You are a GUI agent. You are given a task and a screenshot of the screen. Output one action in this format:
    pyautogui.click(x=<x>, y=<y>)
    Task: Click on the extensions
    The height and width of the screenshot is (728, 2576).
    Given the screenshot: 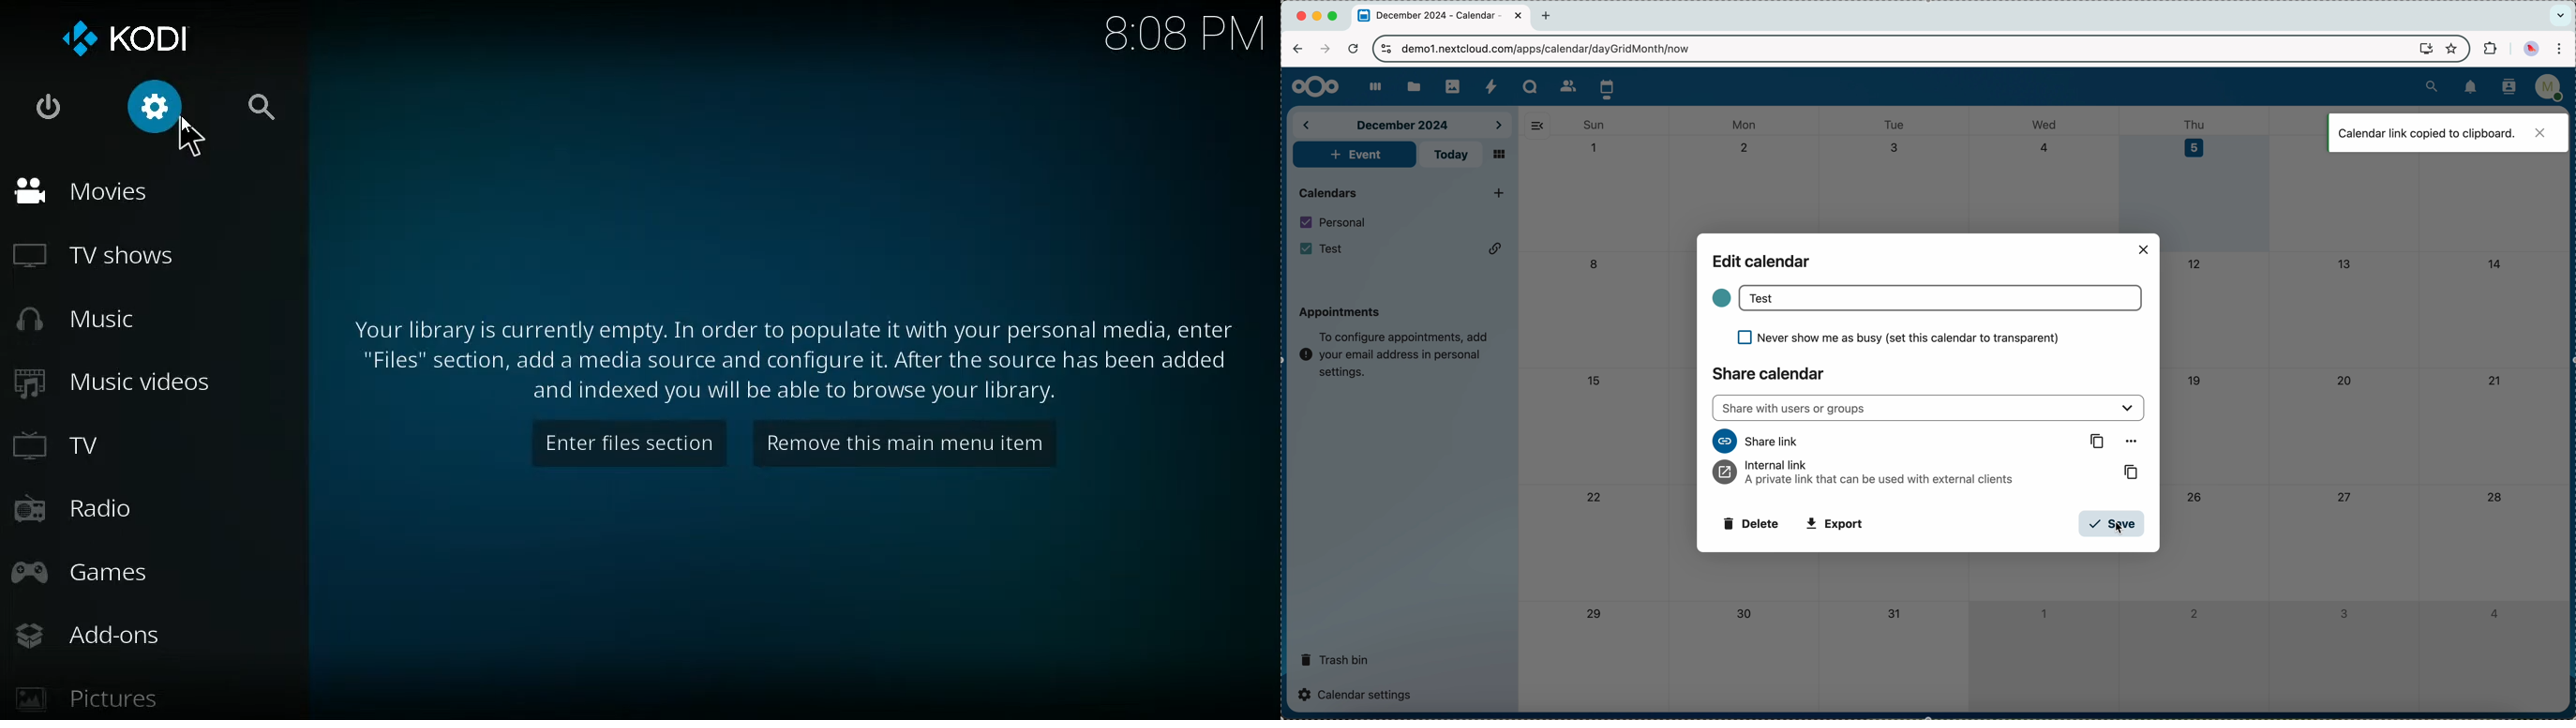 What is the action you would take?
    pyautogui.click(x=2489, y=49)
    